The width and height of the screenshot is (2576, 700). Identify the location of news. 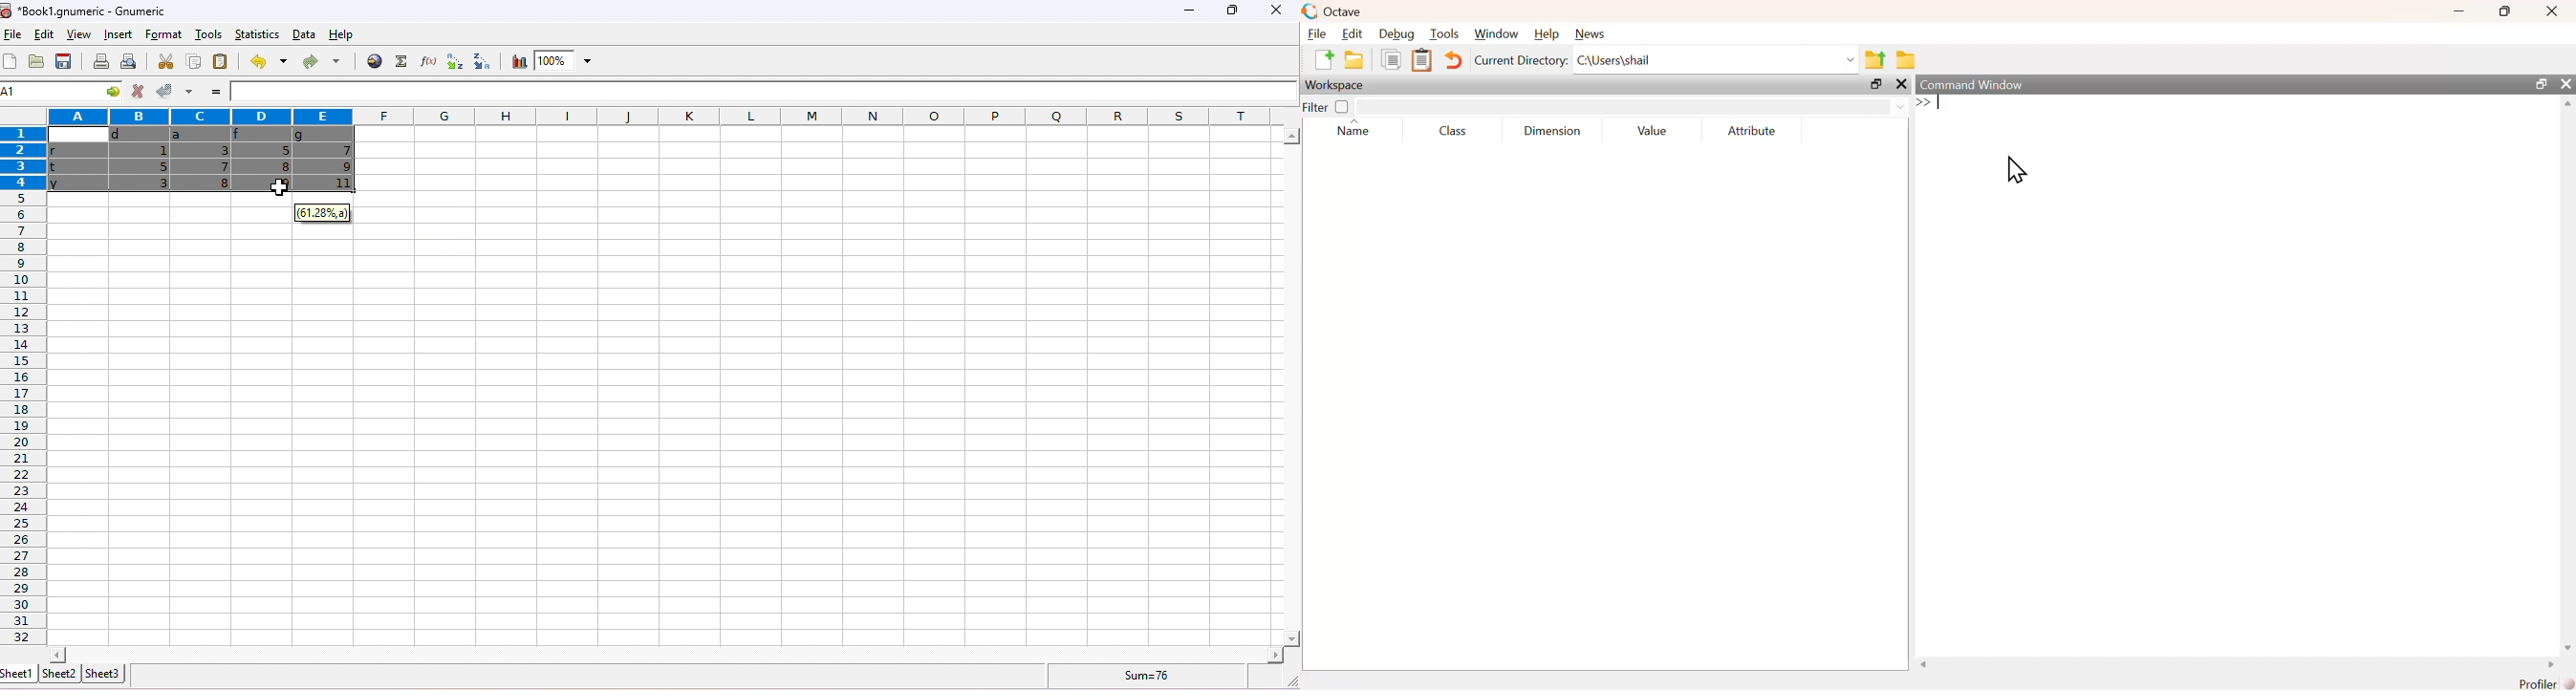
(1590, 33).